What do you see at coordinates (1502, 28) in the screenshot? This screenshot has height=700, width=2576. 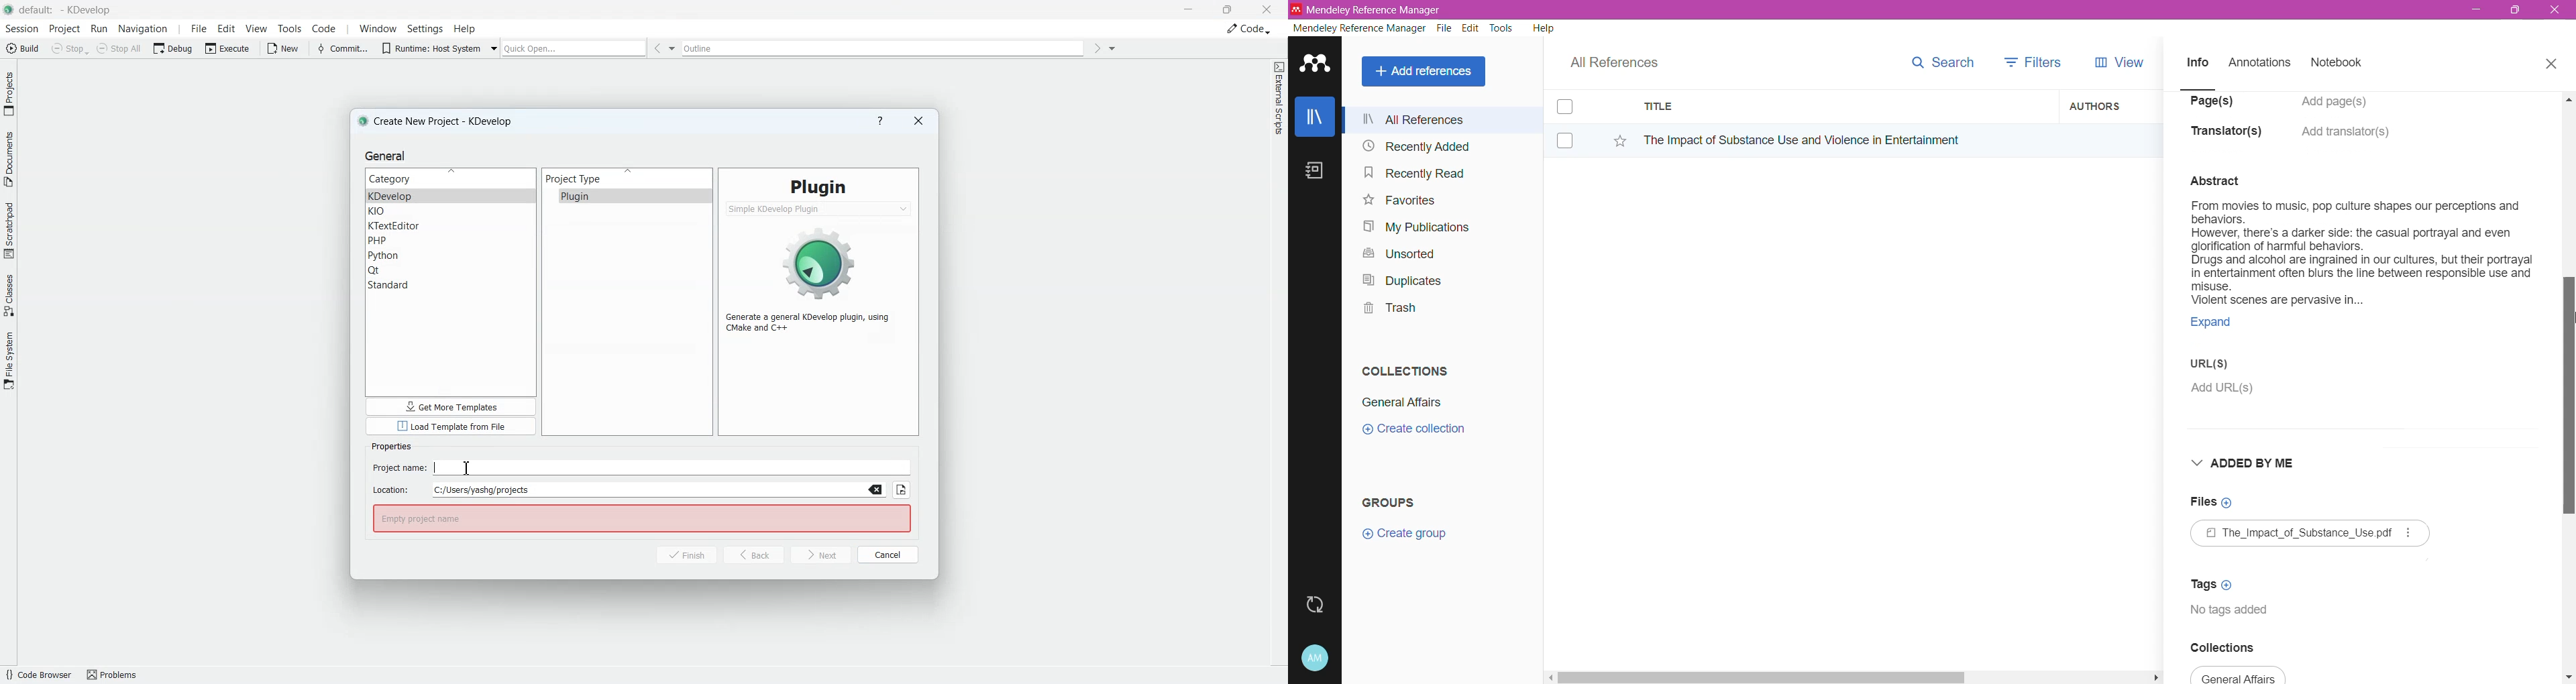 I see `Tools` at bounding box center [1502, 28].